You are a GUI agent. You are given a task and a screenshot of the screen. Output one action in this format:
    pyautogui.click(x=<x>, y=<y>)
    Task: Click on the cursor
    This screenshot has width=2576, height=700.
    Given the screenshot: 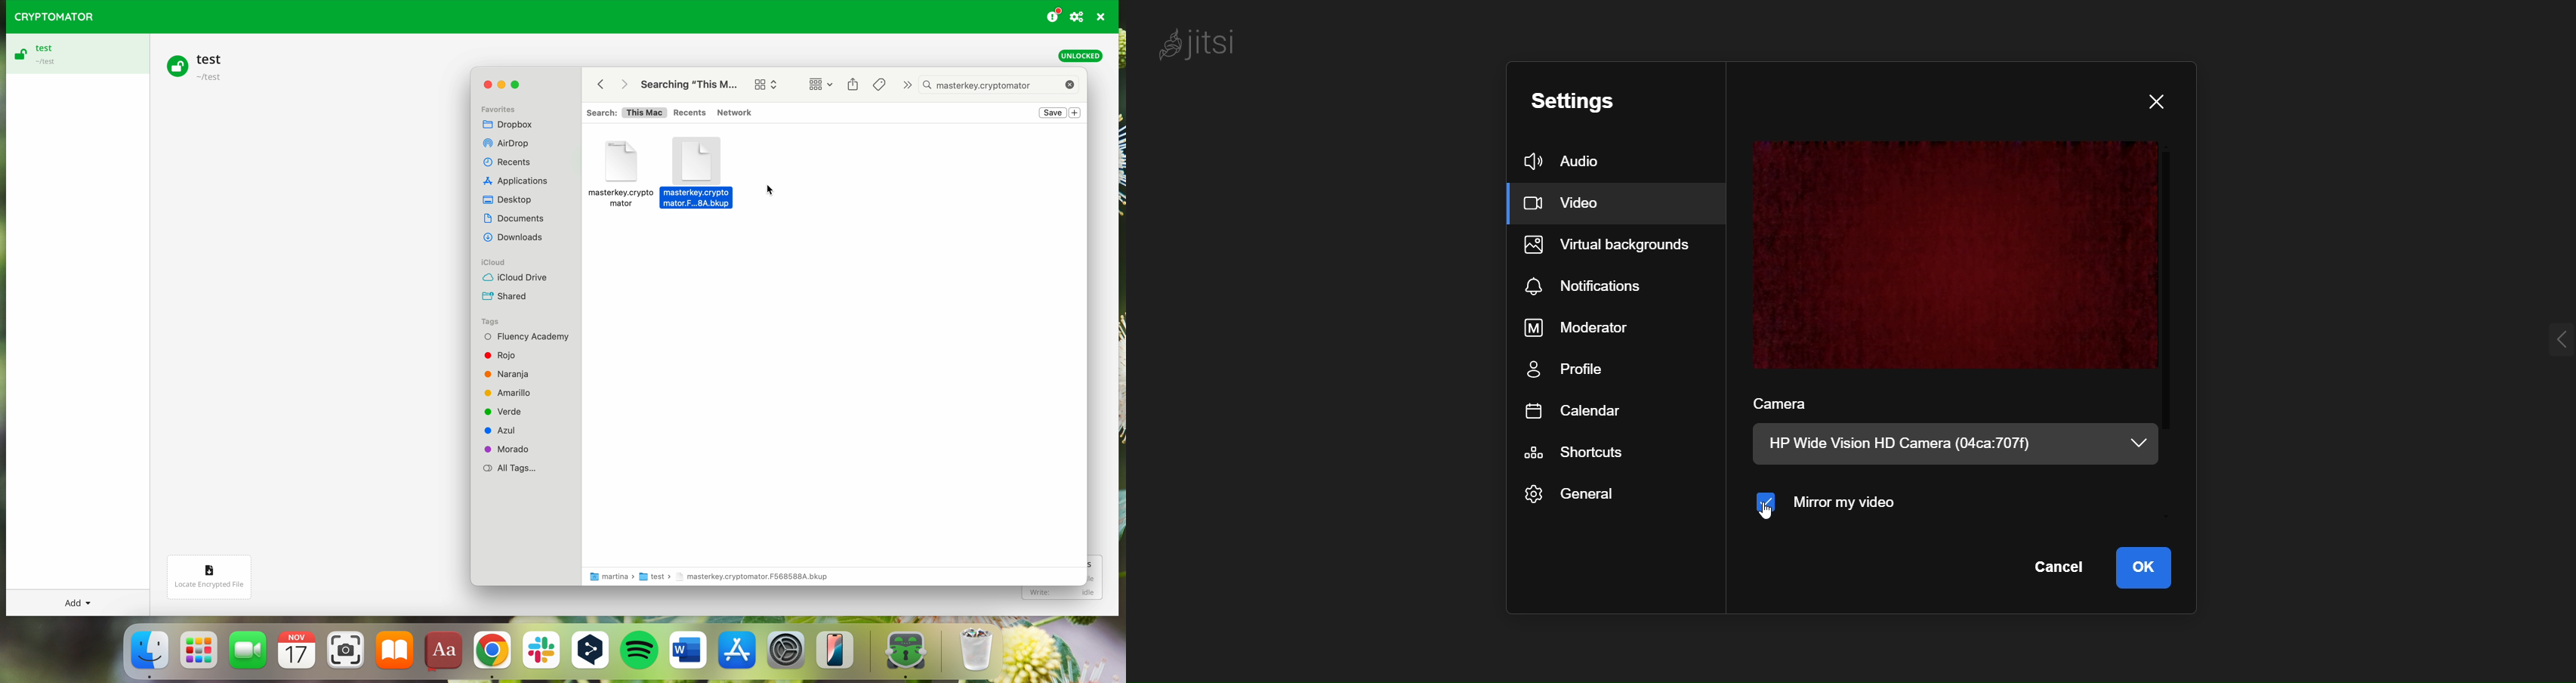 What is the action you would take?
    pyautogui.click(x=1761, y=511)
    